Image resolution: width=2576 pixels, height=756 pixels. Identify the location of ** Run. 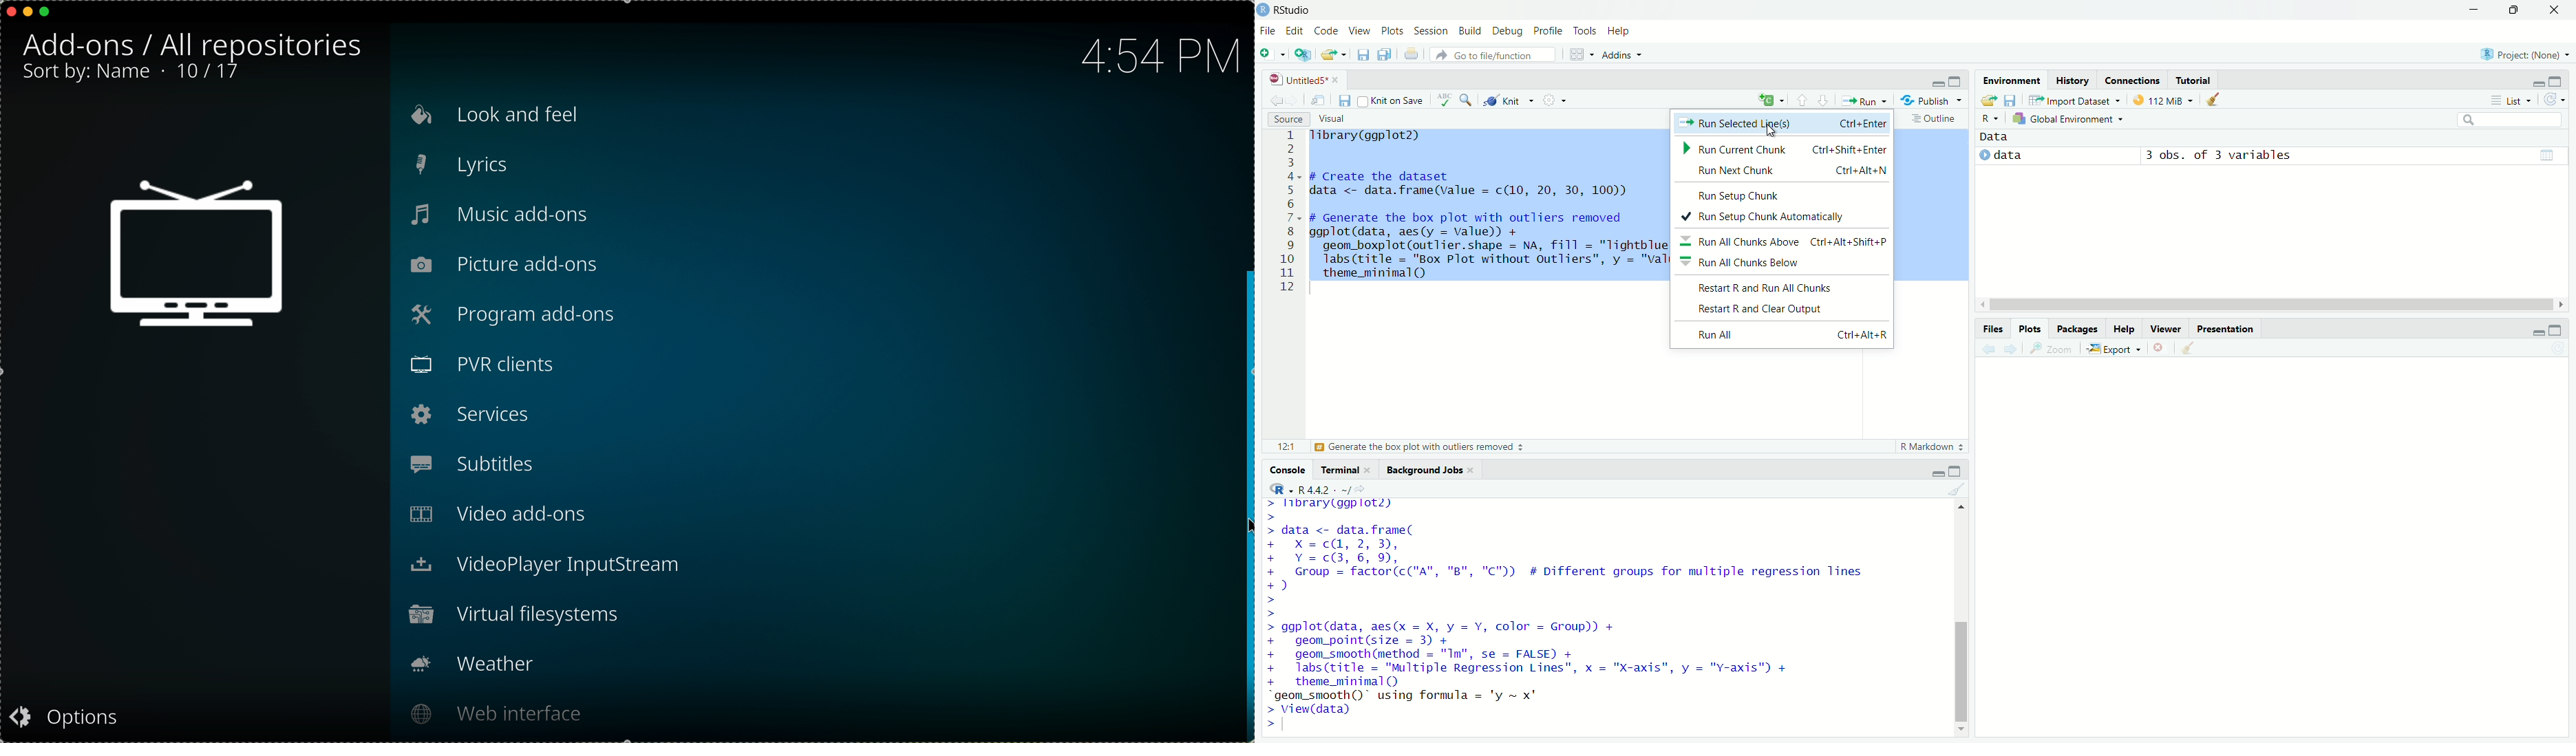
(1863, 103).